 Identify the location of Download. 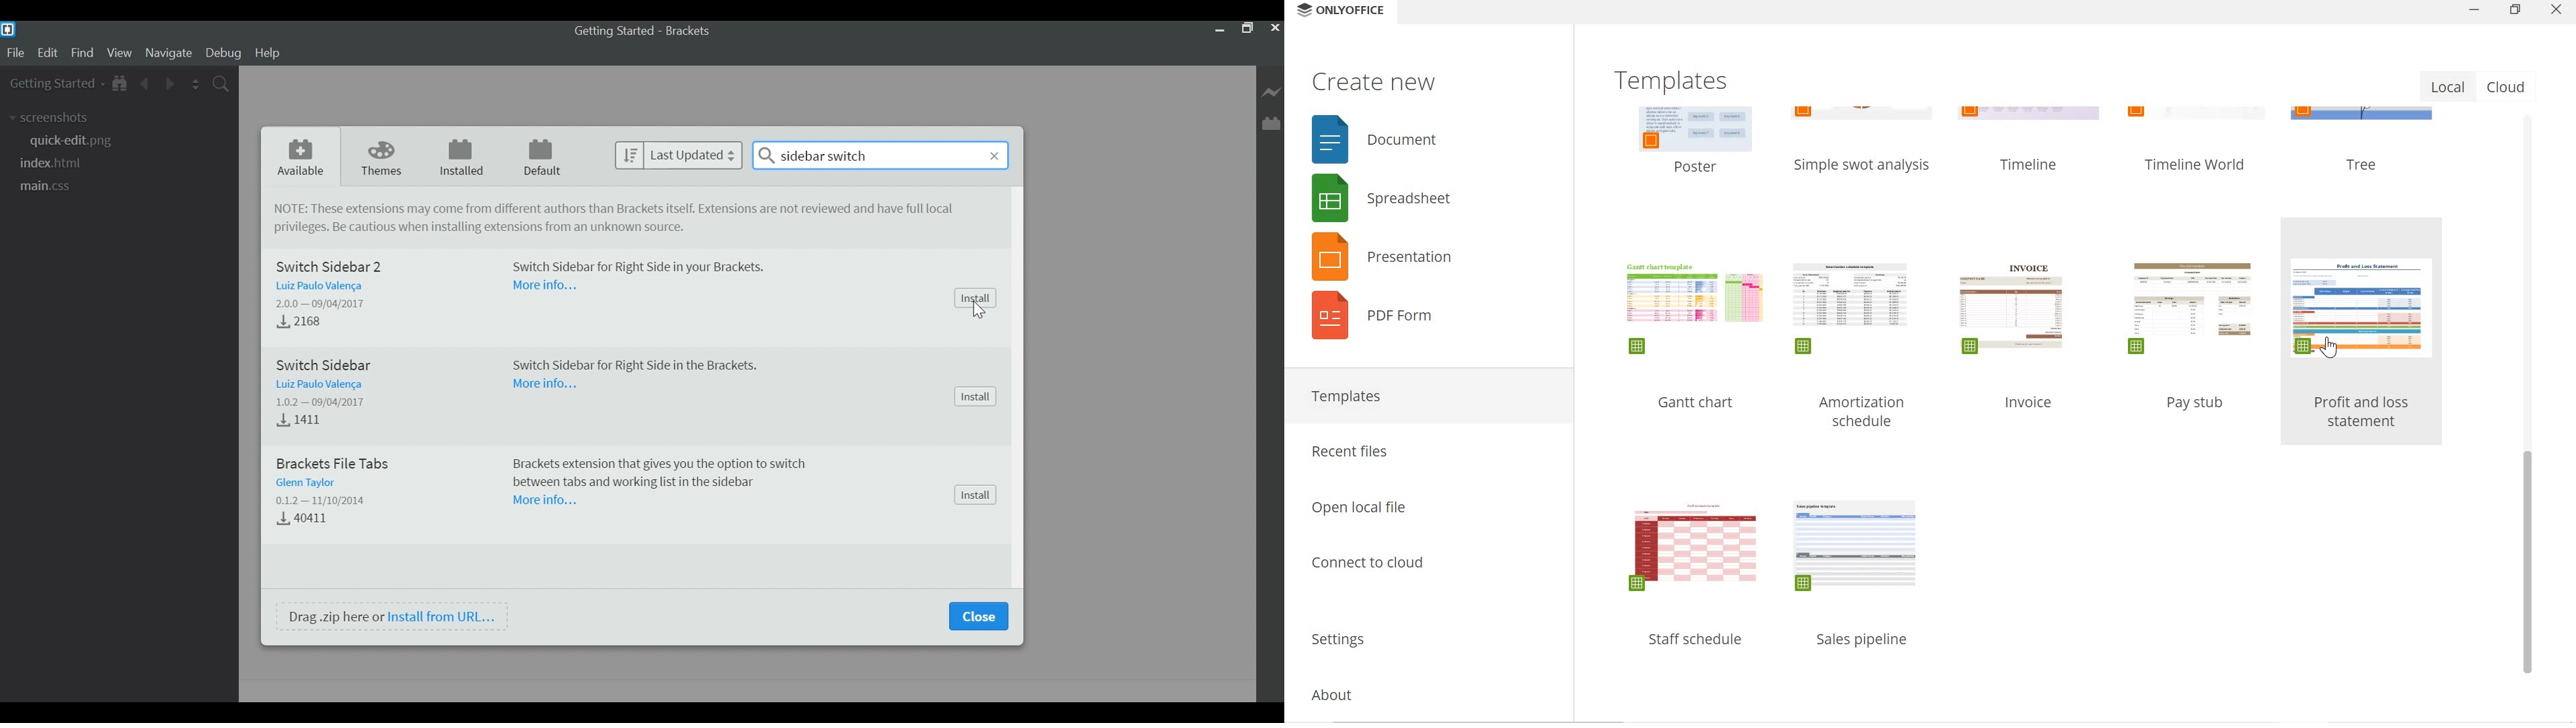
(307, 517).